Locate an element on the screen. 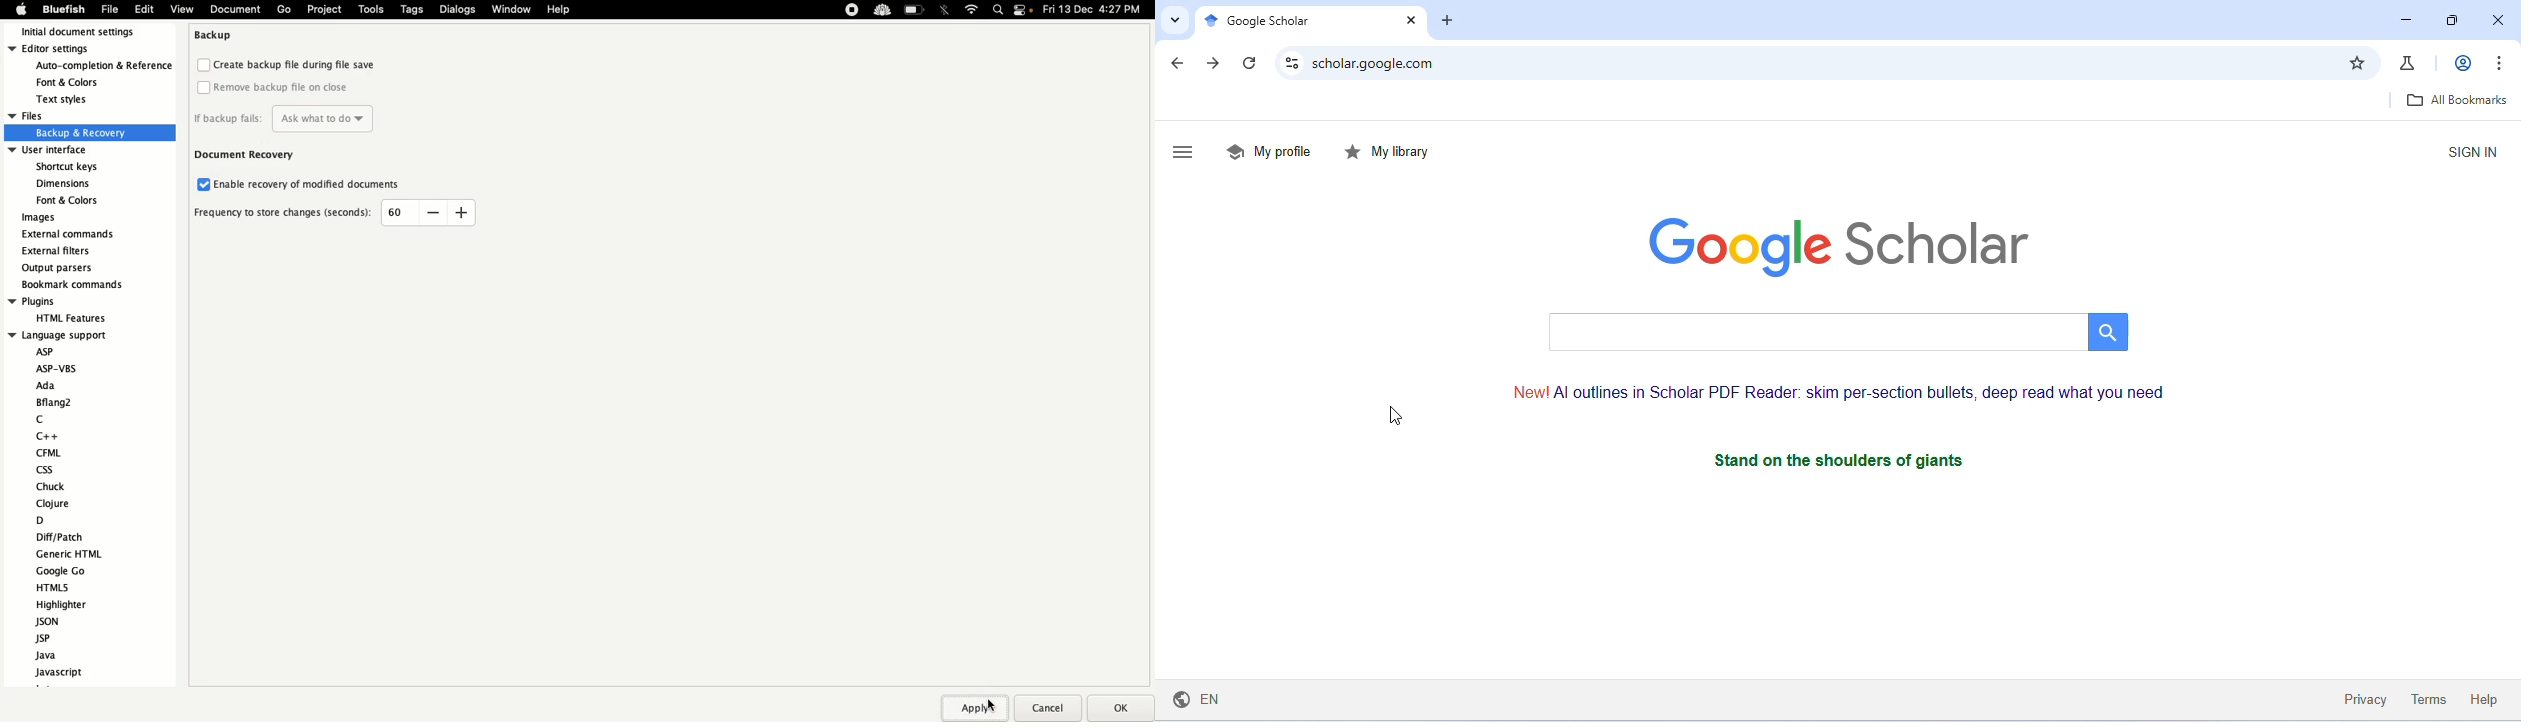 This screenshot has height=728, width=2548. add bookmark is located at coordinates (2356, 63).